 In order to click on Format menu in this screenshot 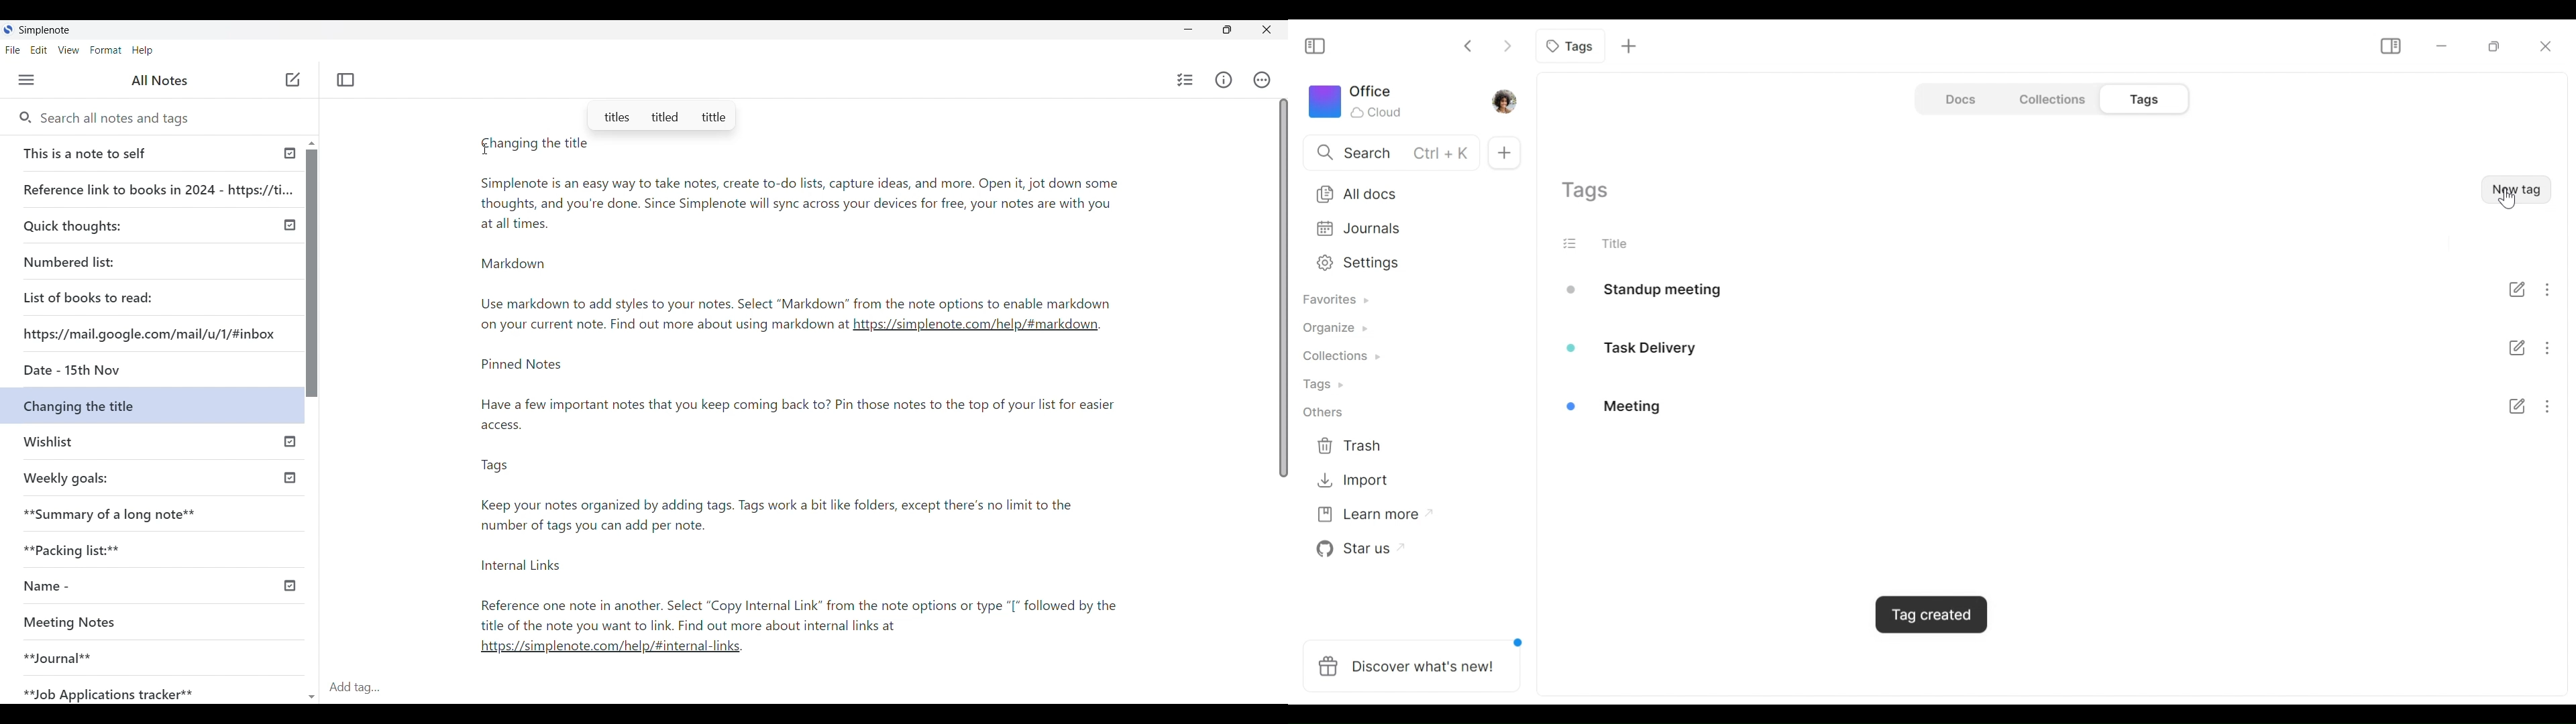, I will do `click(105, 50)`.